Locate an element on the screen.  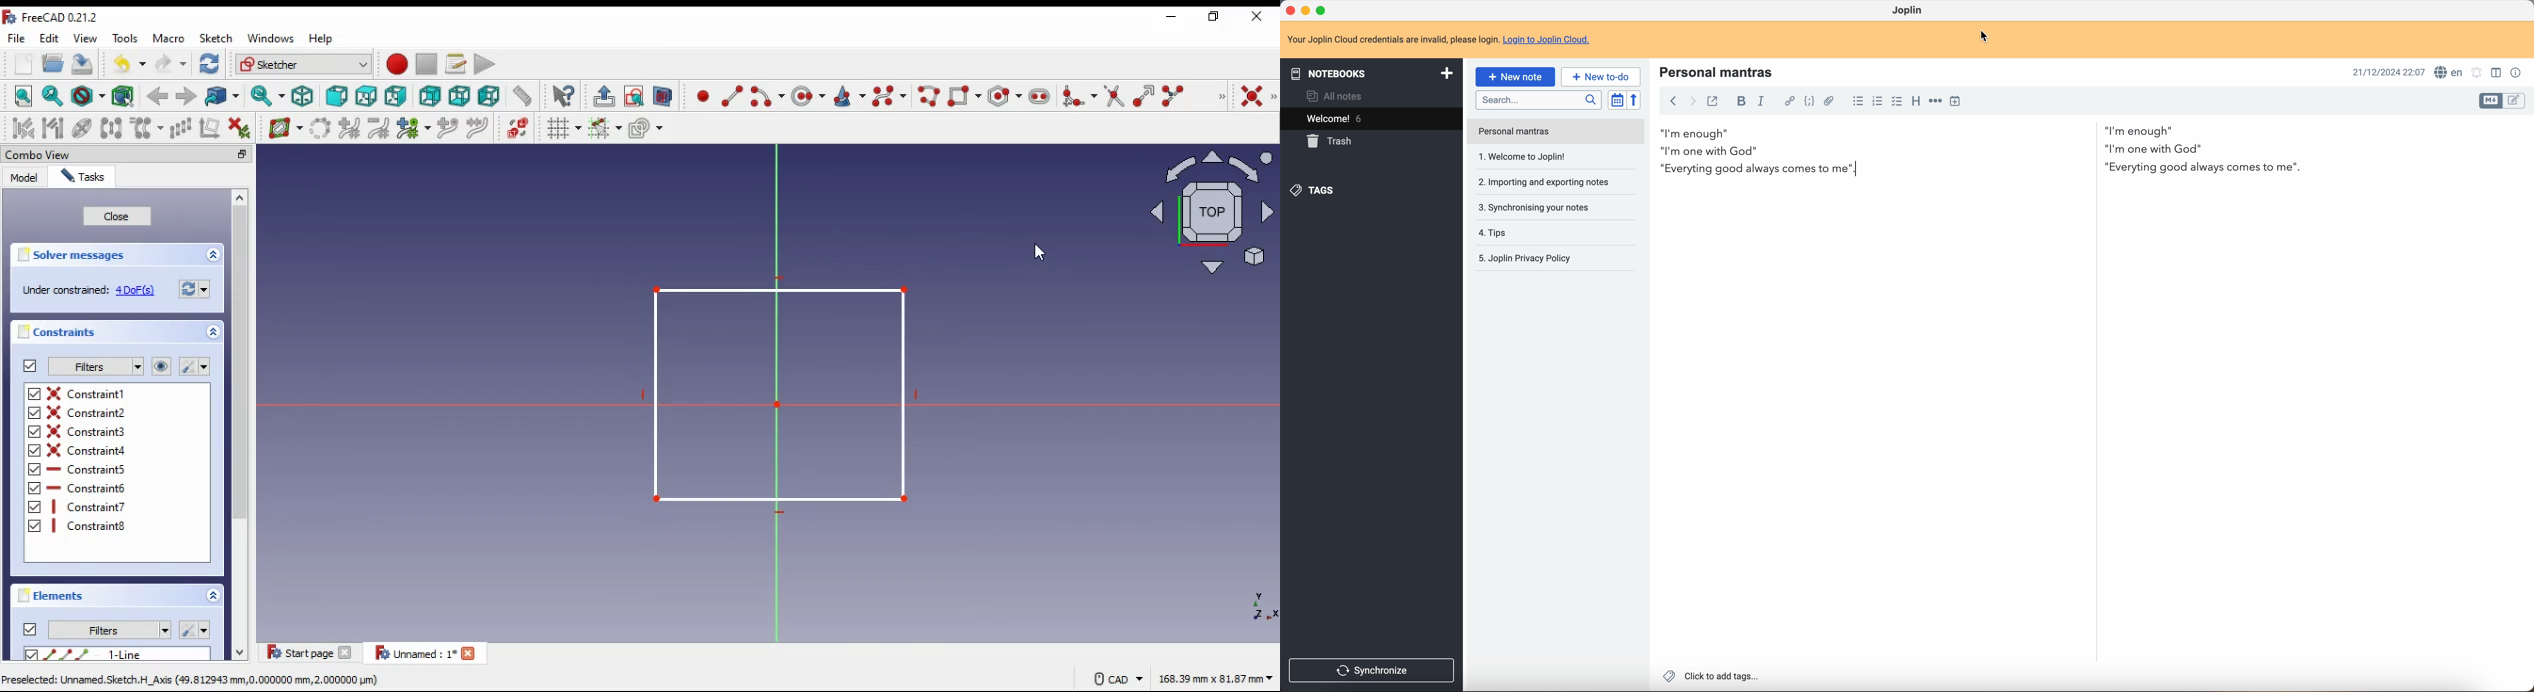
Joplin privacy policy is located at coordinates (1527, 232).